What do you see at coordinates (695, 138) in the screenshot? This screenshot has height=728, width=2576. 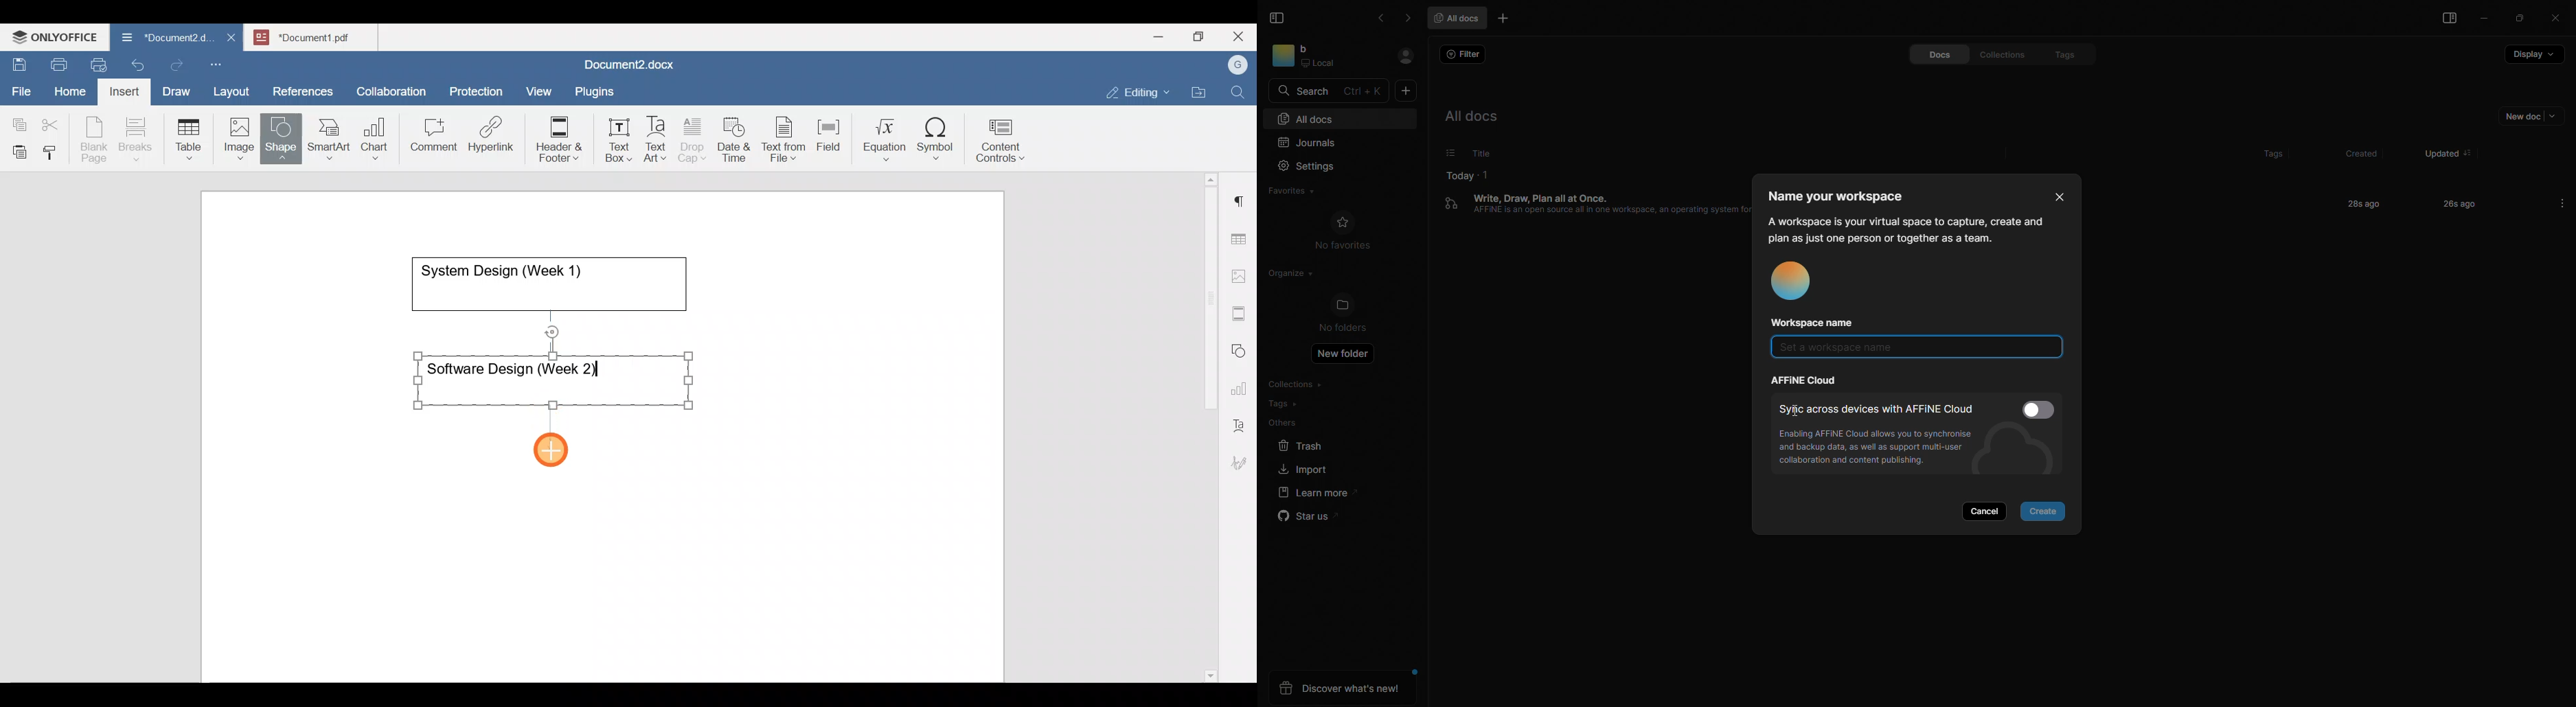 I see `Drop cap` at bounding box center [695, 138].